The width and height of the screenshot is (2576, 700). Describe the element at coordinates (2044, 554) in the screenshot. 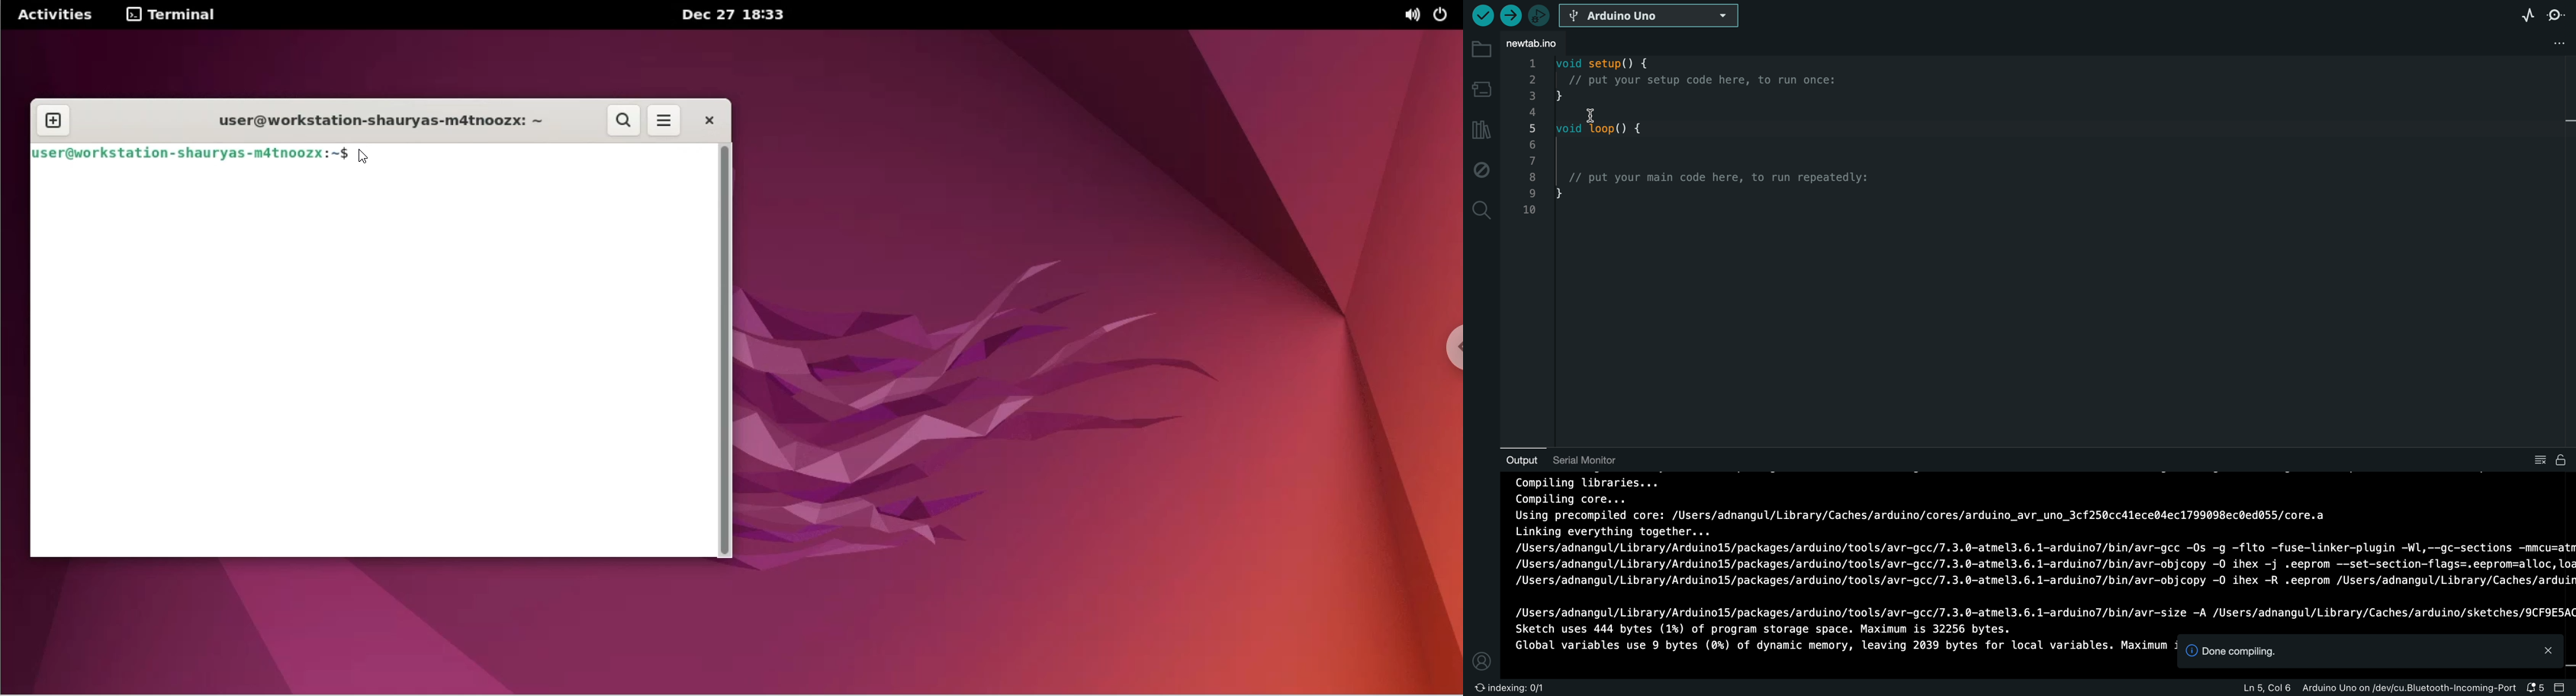

I see `compiling process` at that location.